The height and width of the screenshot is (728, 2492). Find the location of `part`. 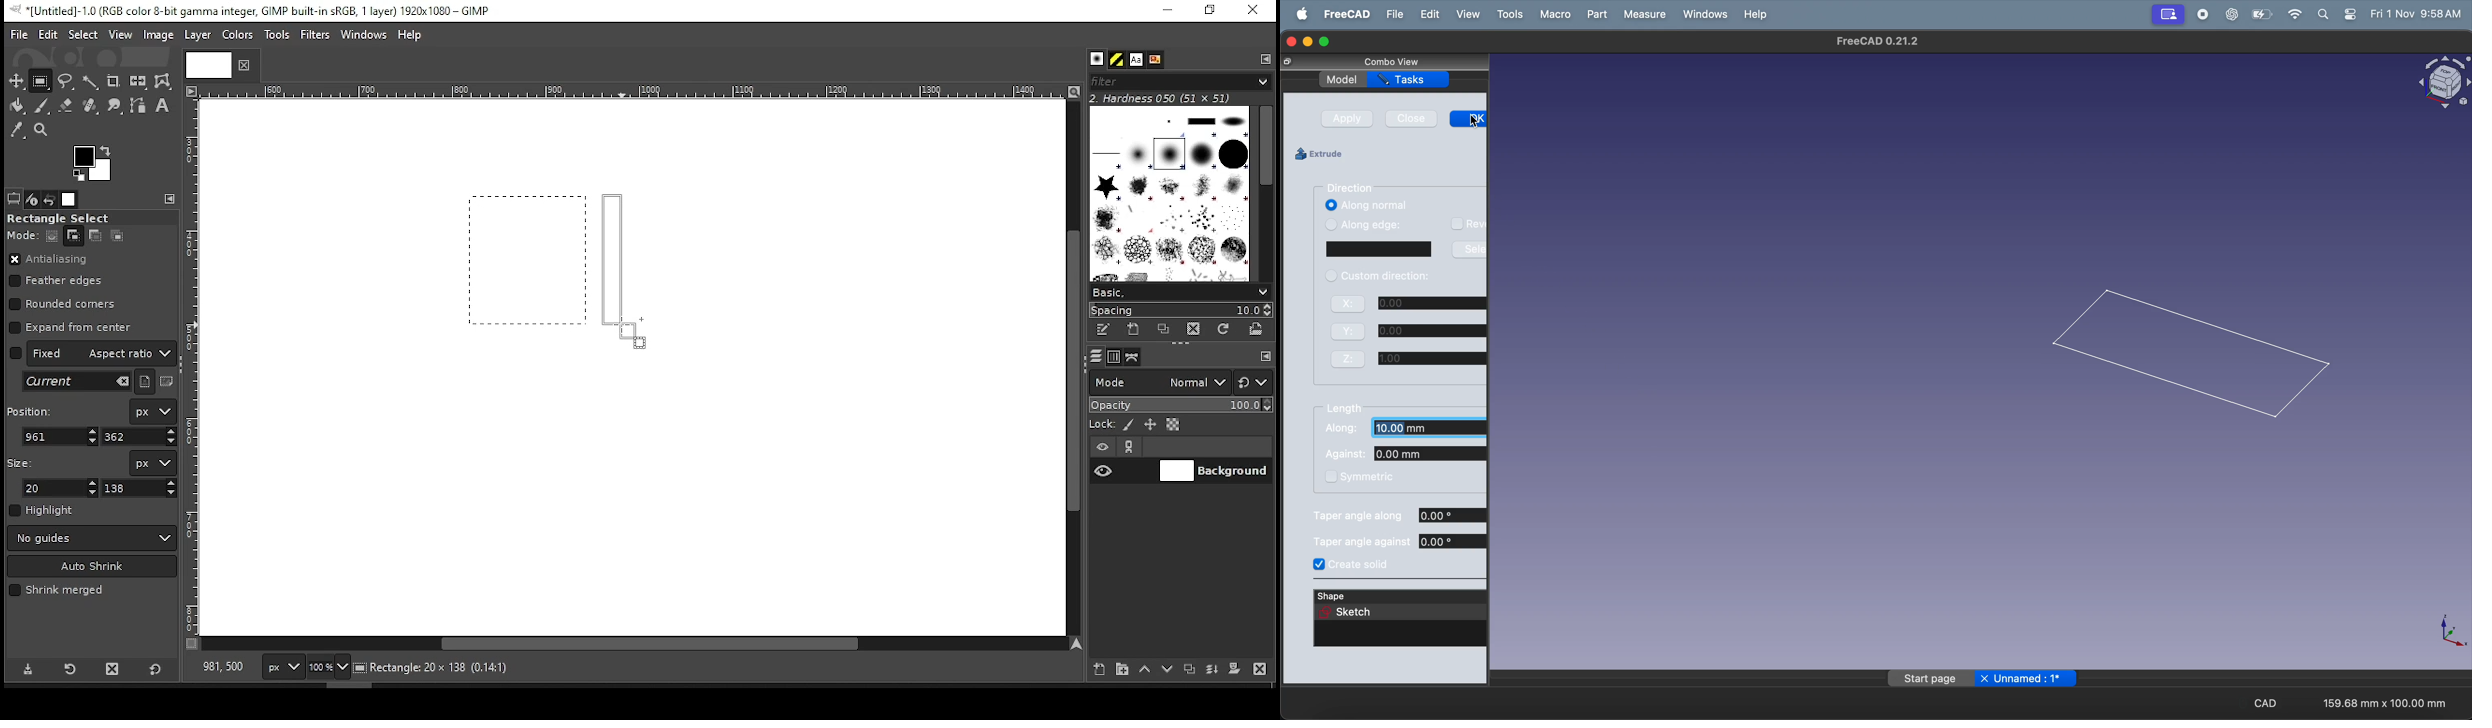

part is located at coordinates (1594, 16).